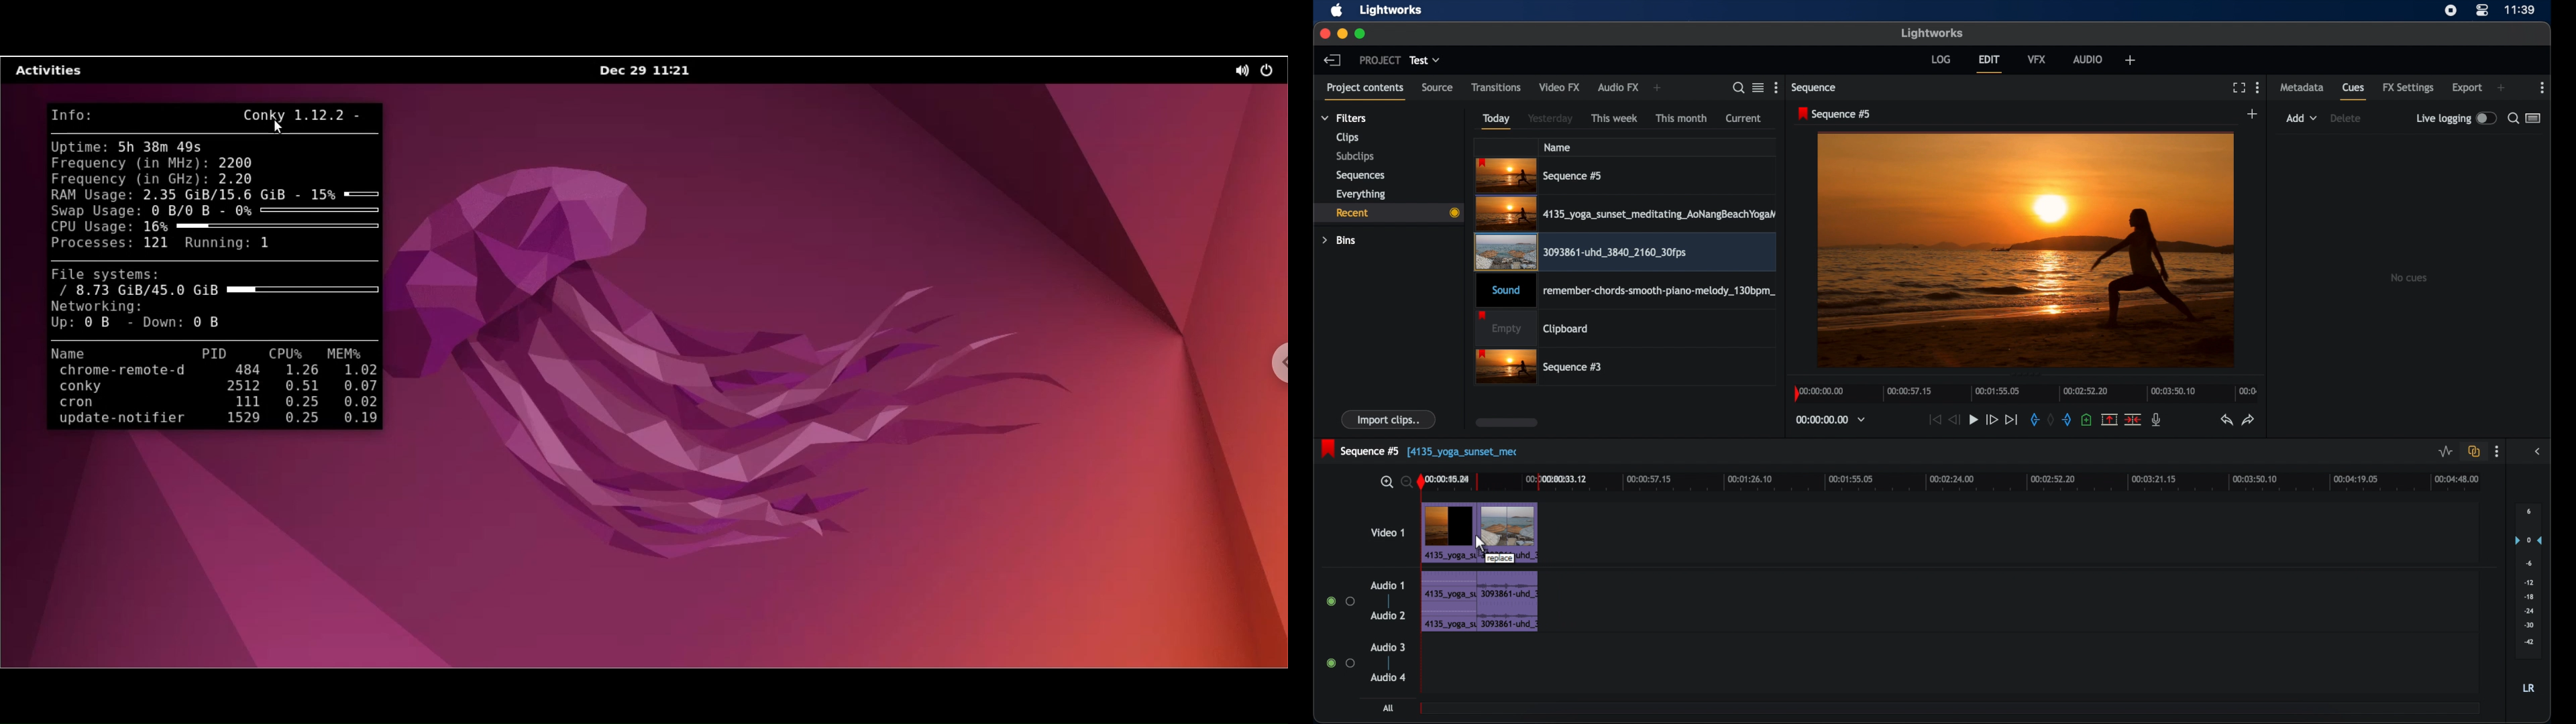 This screenshot has height=728, width=2576. What do you see at coordinates (1389, 532) in the screenshot?
I see `video 1` at bounding box center [1389, 532].